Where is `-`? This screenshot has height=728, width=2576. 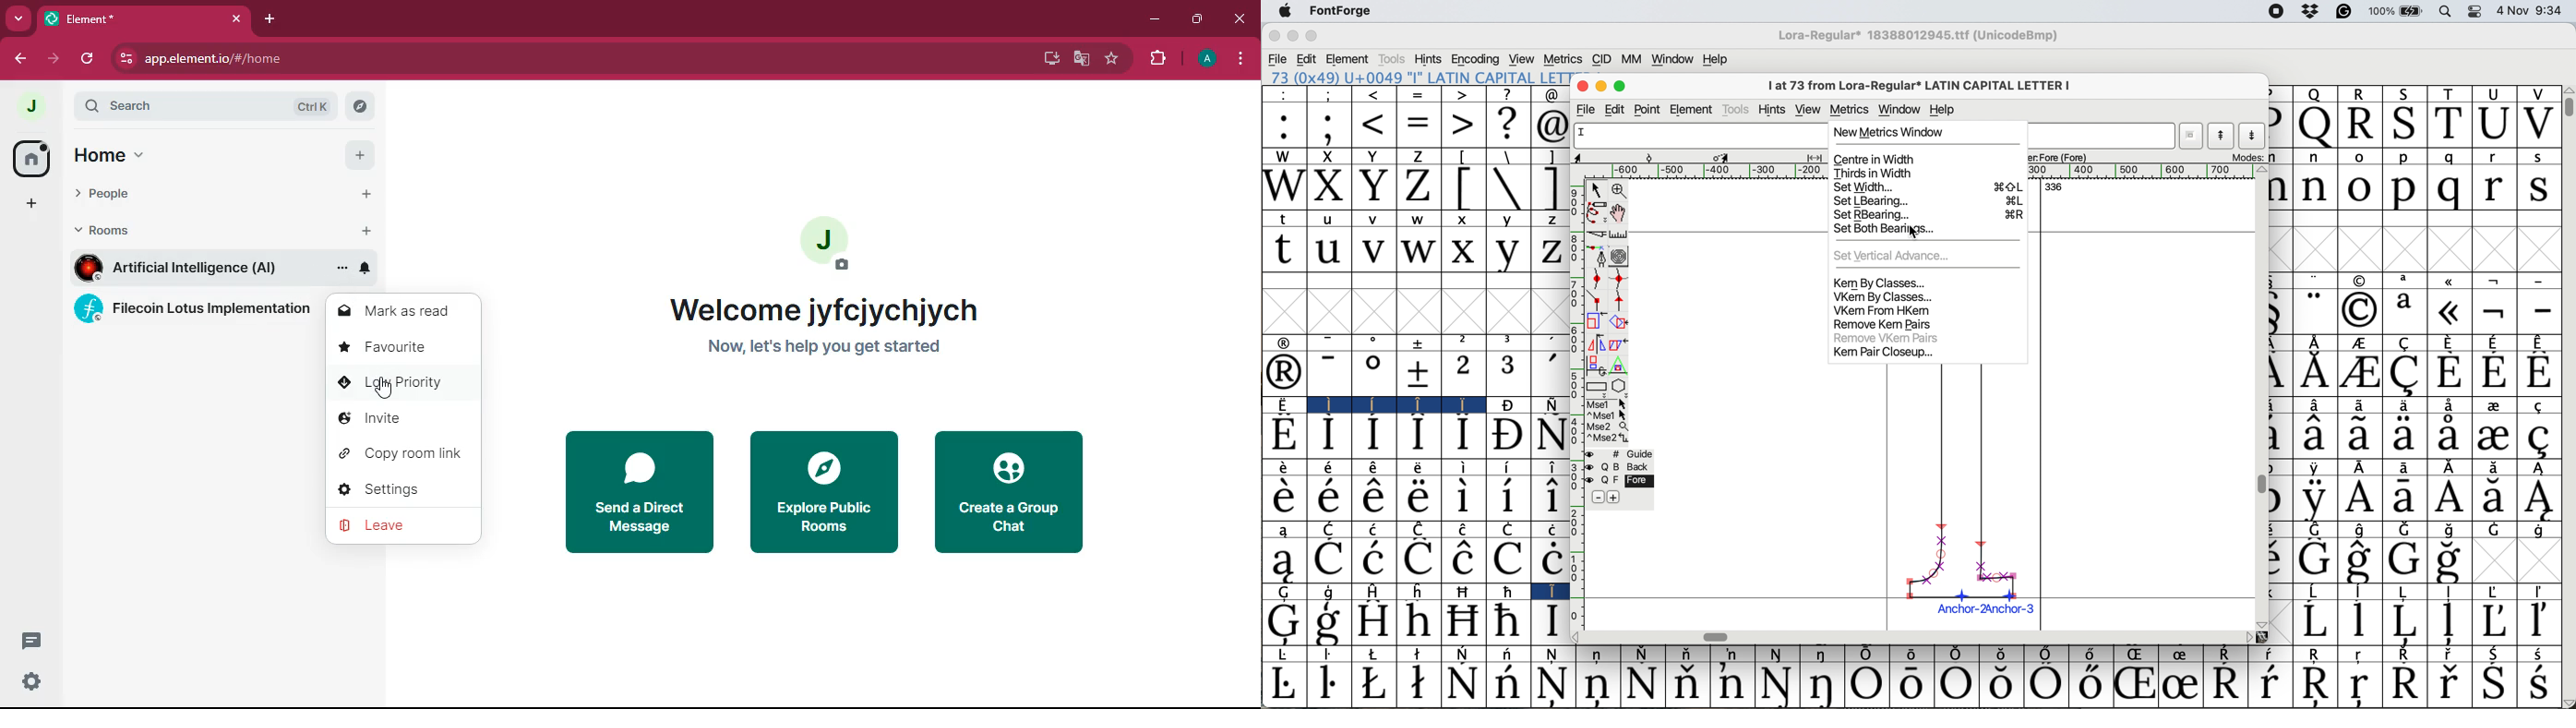
- is located at coordinates (1329, 373).